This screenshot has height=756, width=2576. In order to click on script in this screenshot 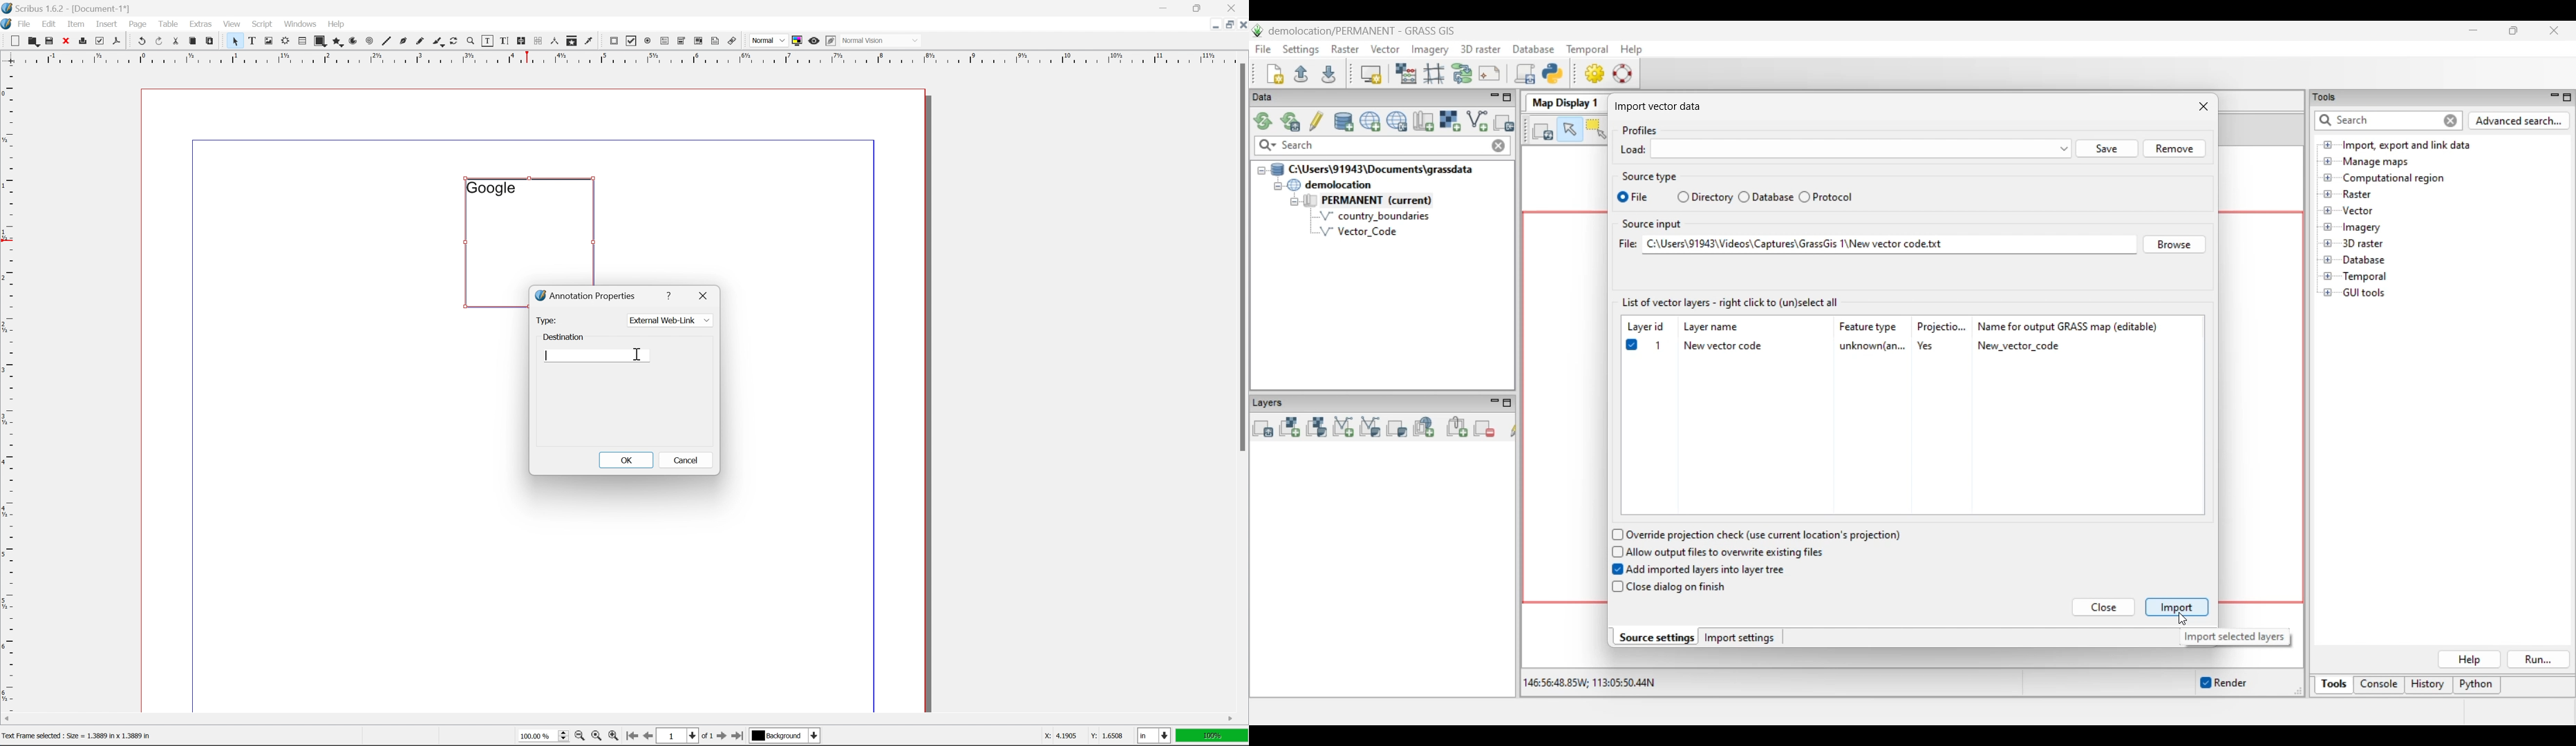, I will do `click(262, 24)`.